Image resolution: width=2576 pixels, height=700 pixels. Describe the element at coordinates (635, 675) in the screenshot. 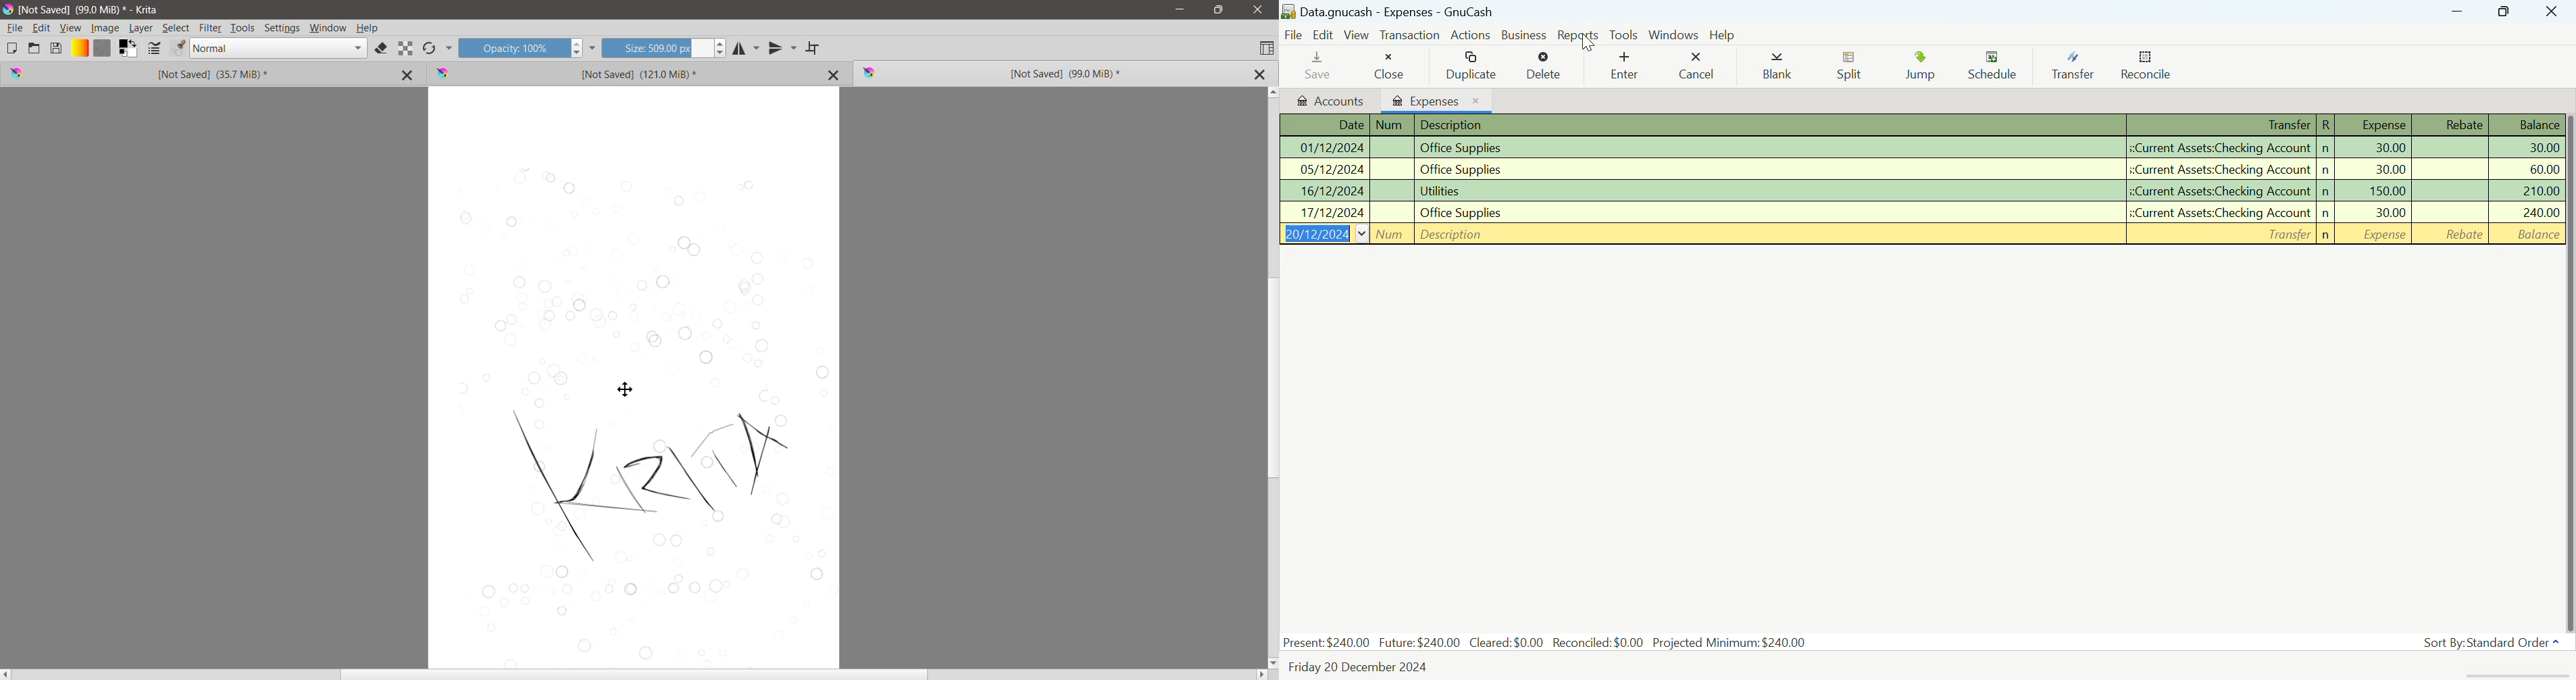

I see `Horizontal Scroll Bar` at that location.